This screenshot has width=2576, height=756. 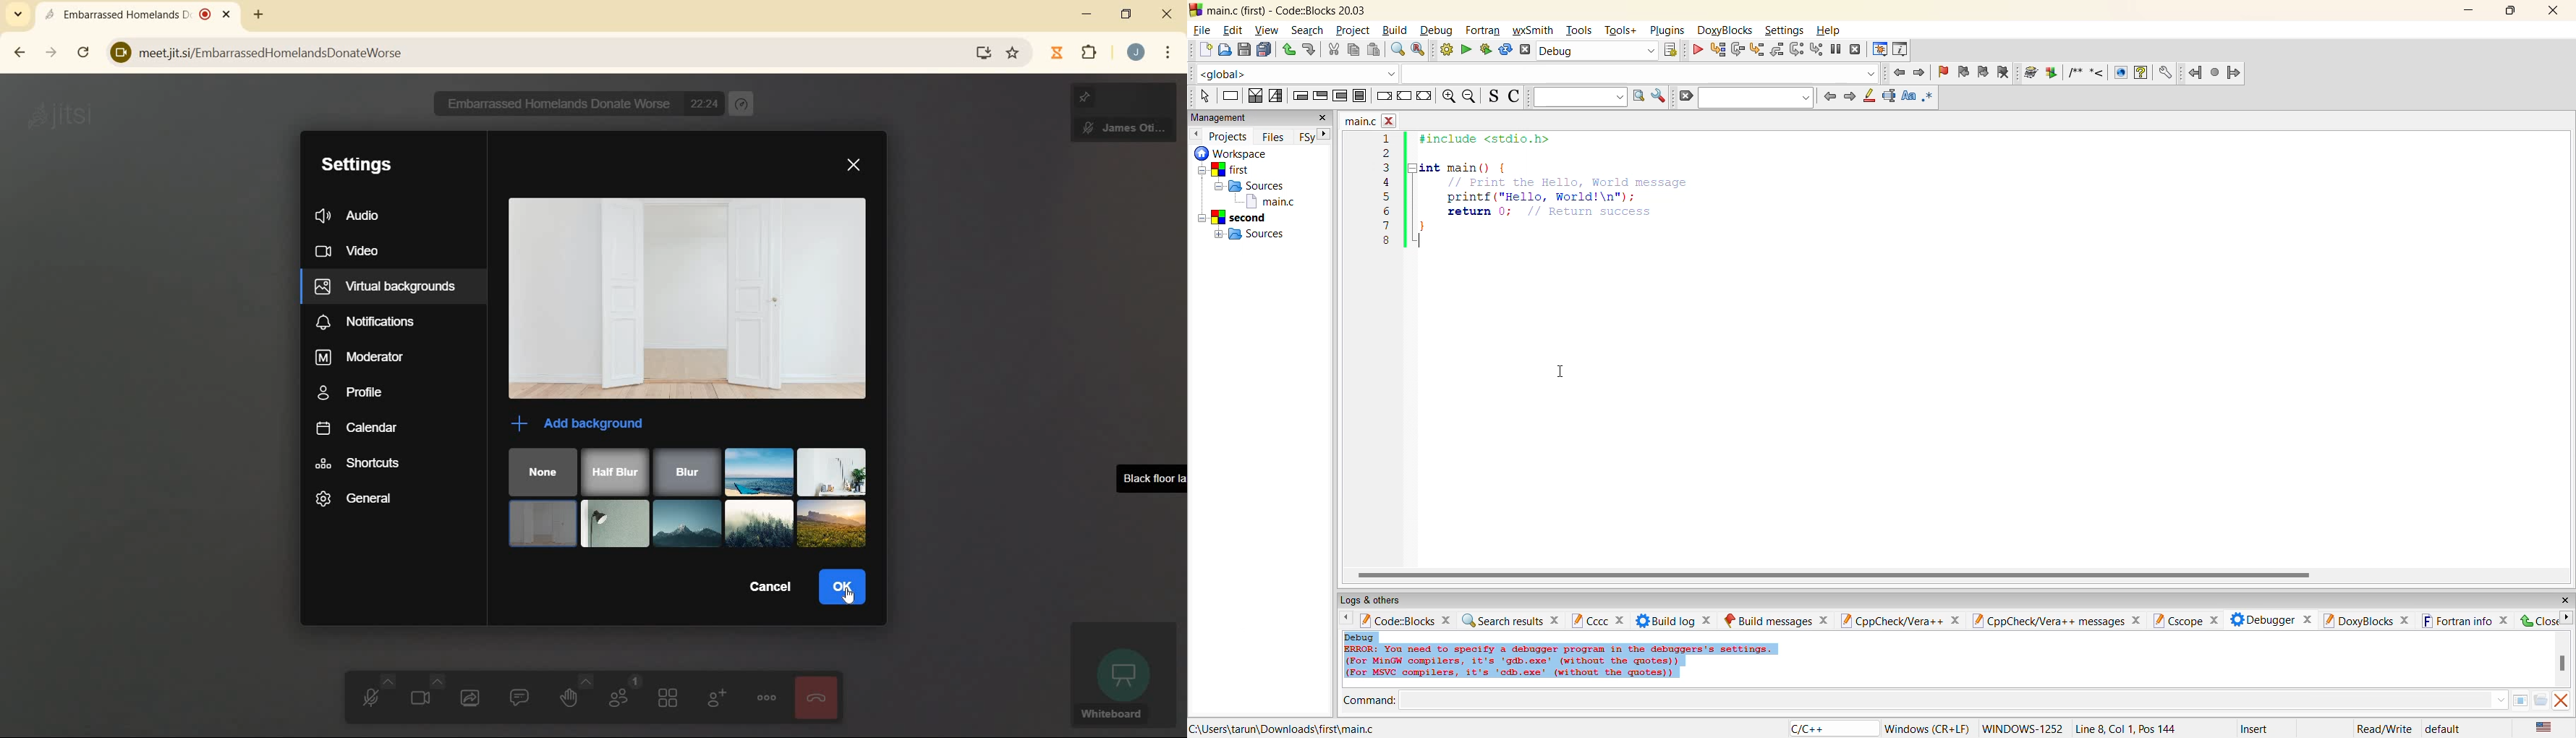 What do you see at coordinates (1202, 48) in the screenshot?
I see `new` at bounding box center [1202, 48].